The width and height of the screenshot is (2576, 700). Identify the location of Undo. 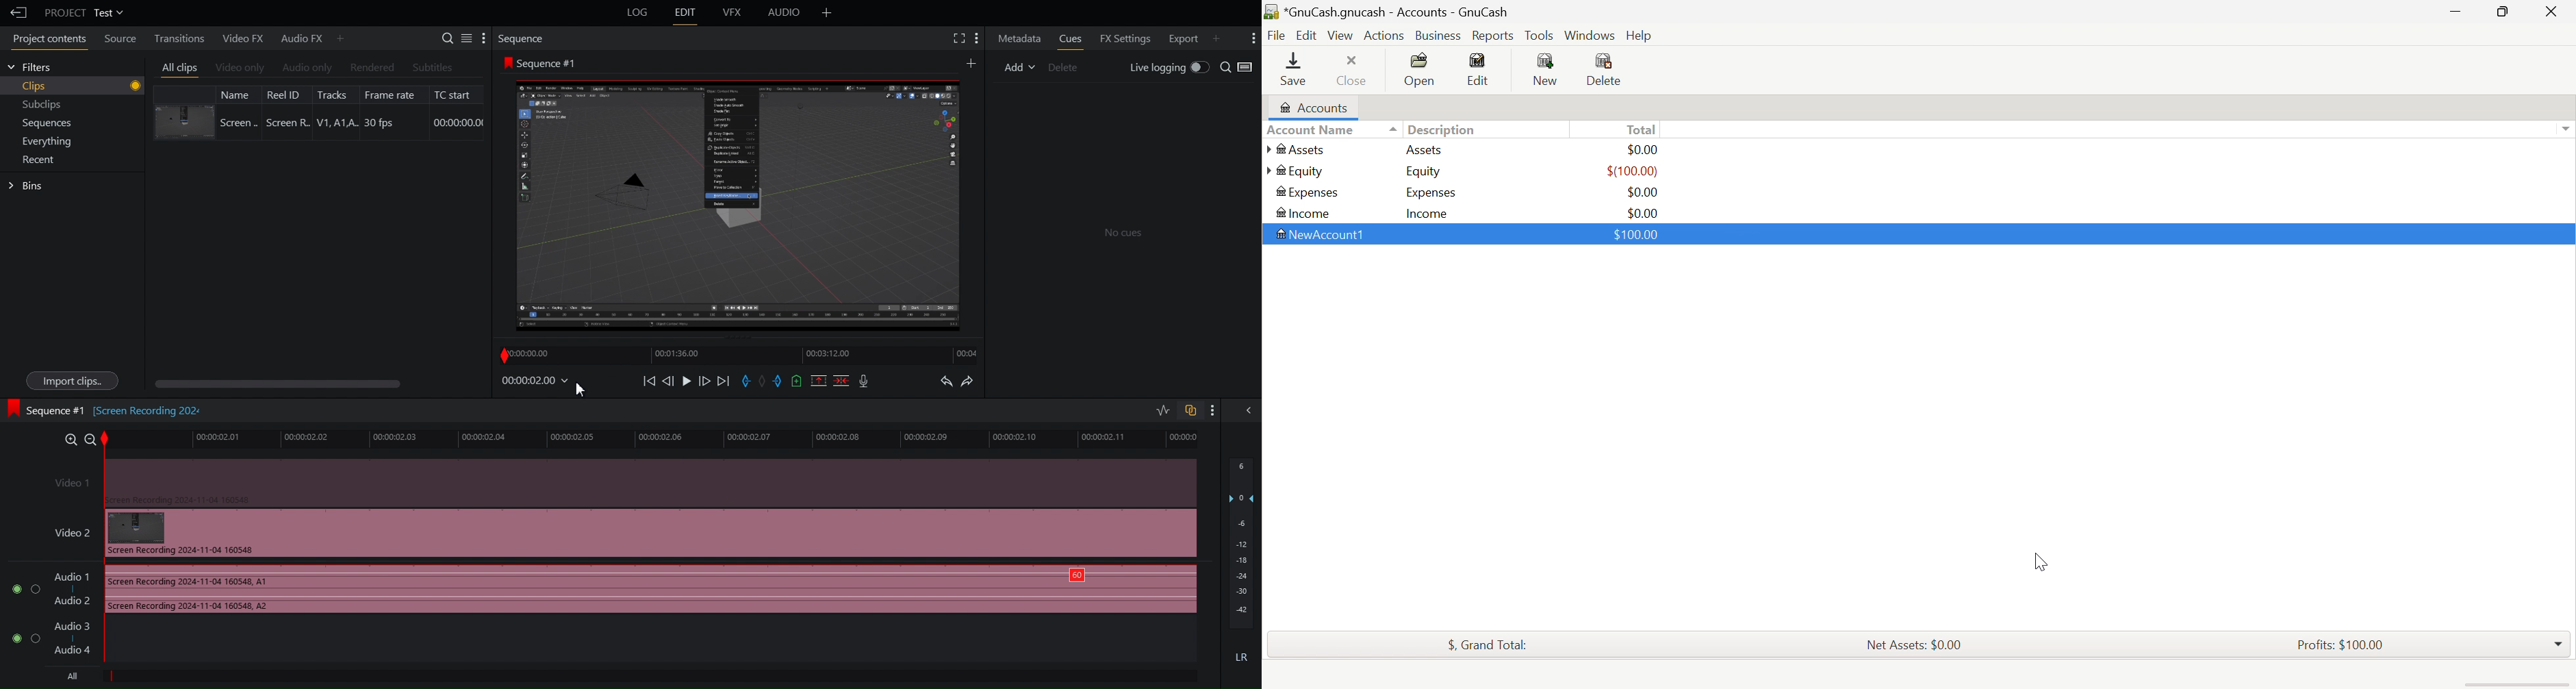
(946, 383).